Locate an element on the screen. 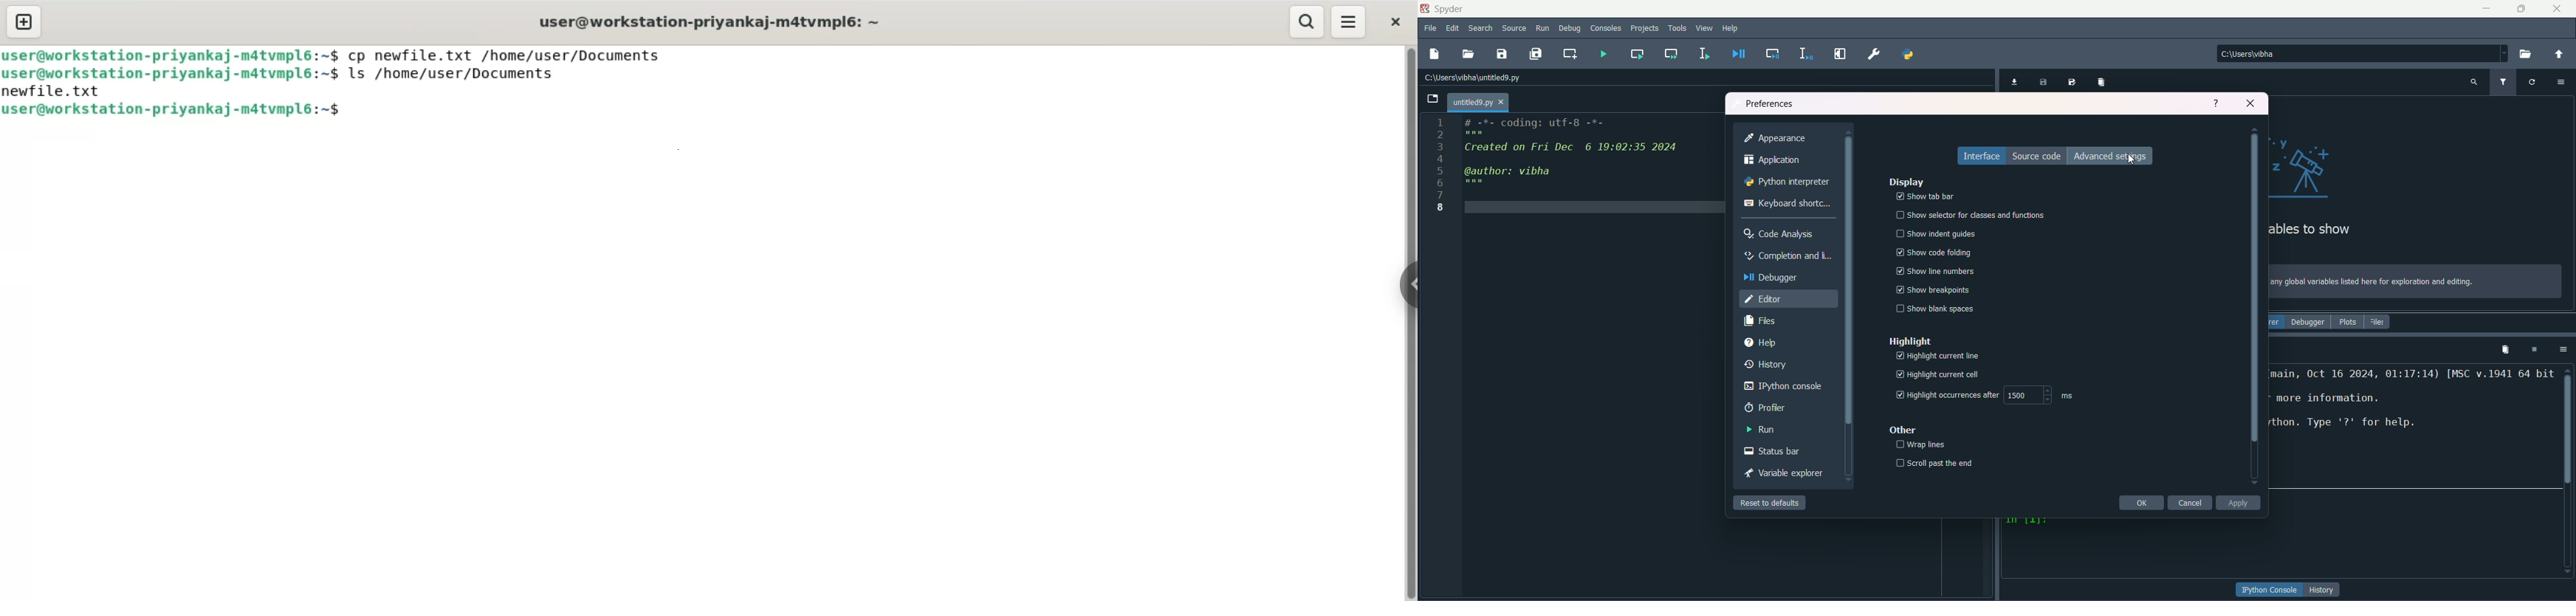  highlight is located at coordinates (1911, 341).